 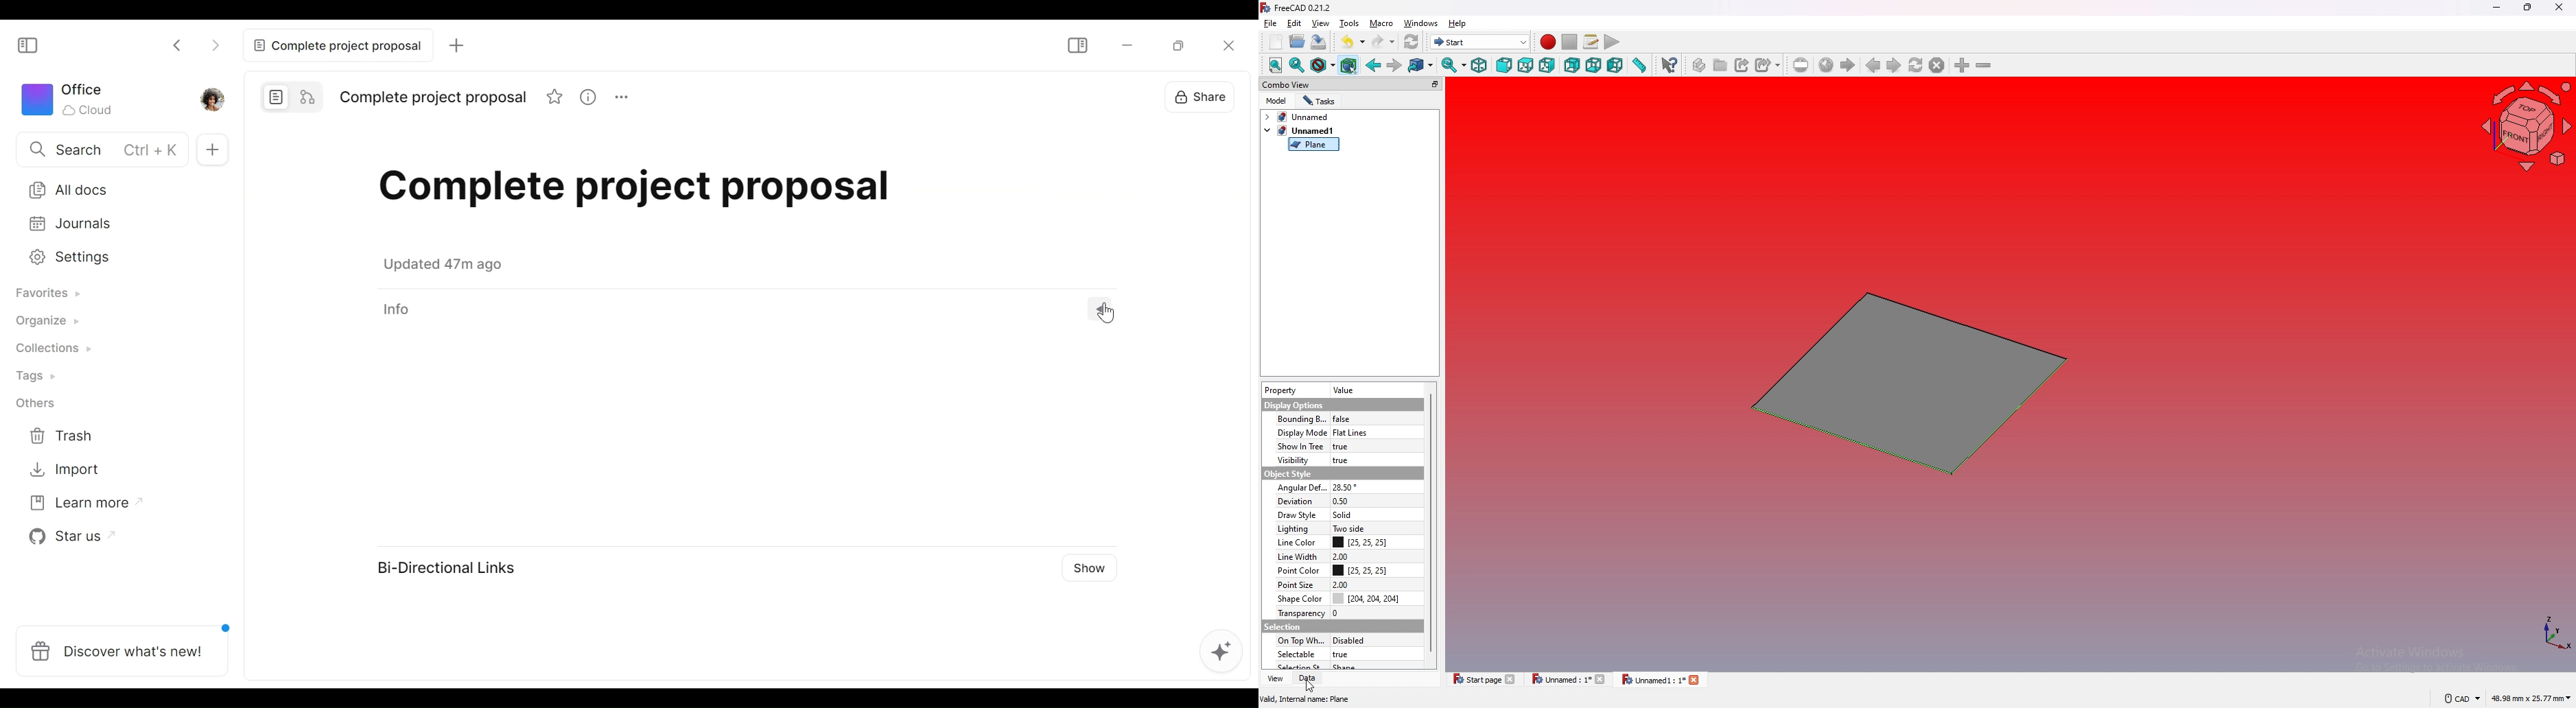 I want to click on Add, so click(x=454, y=45).